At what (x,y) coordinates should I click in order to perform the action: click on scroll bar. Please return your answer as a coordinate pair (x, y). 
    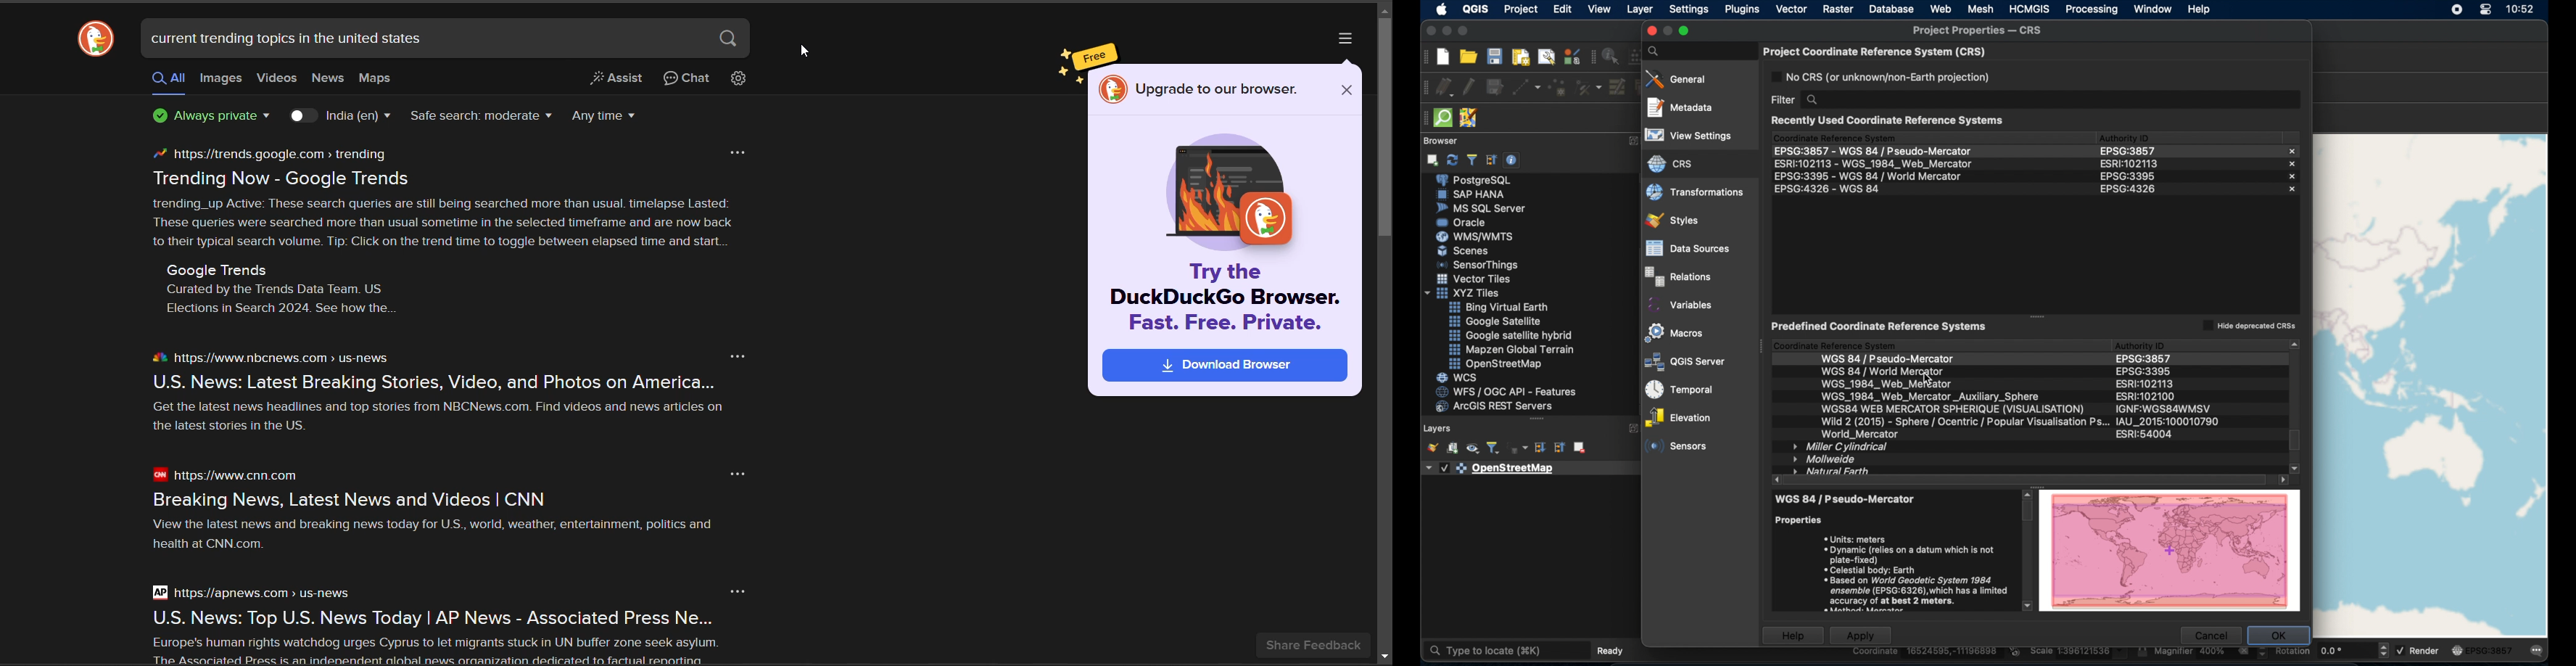
    Looking at the image, I should click on (2026, 552).